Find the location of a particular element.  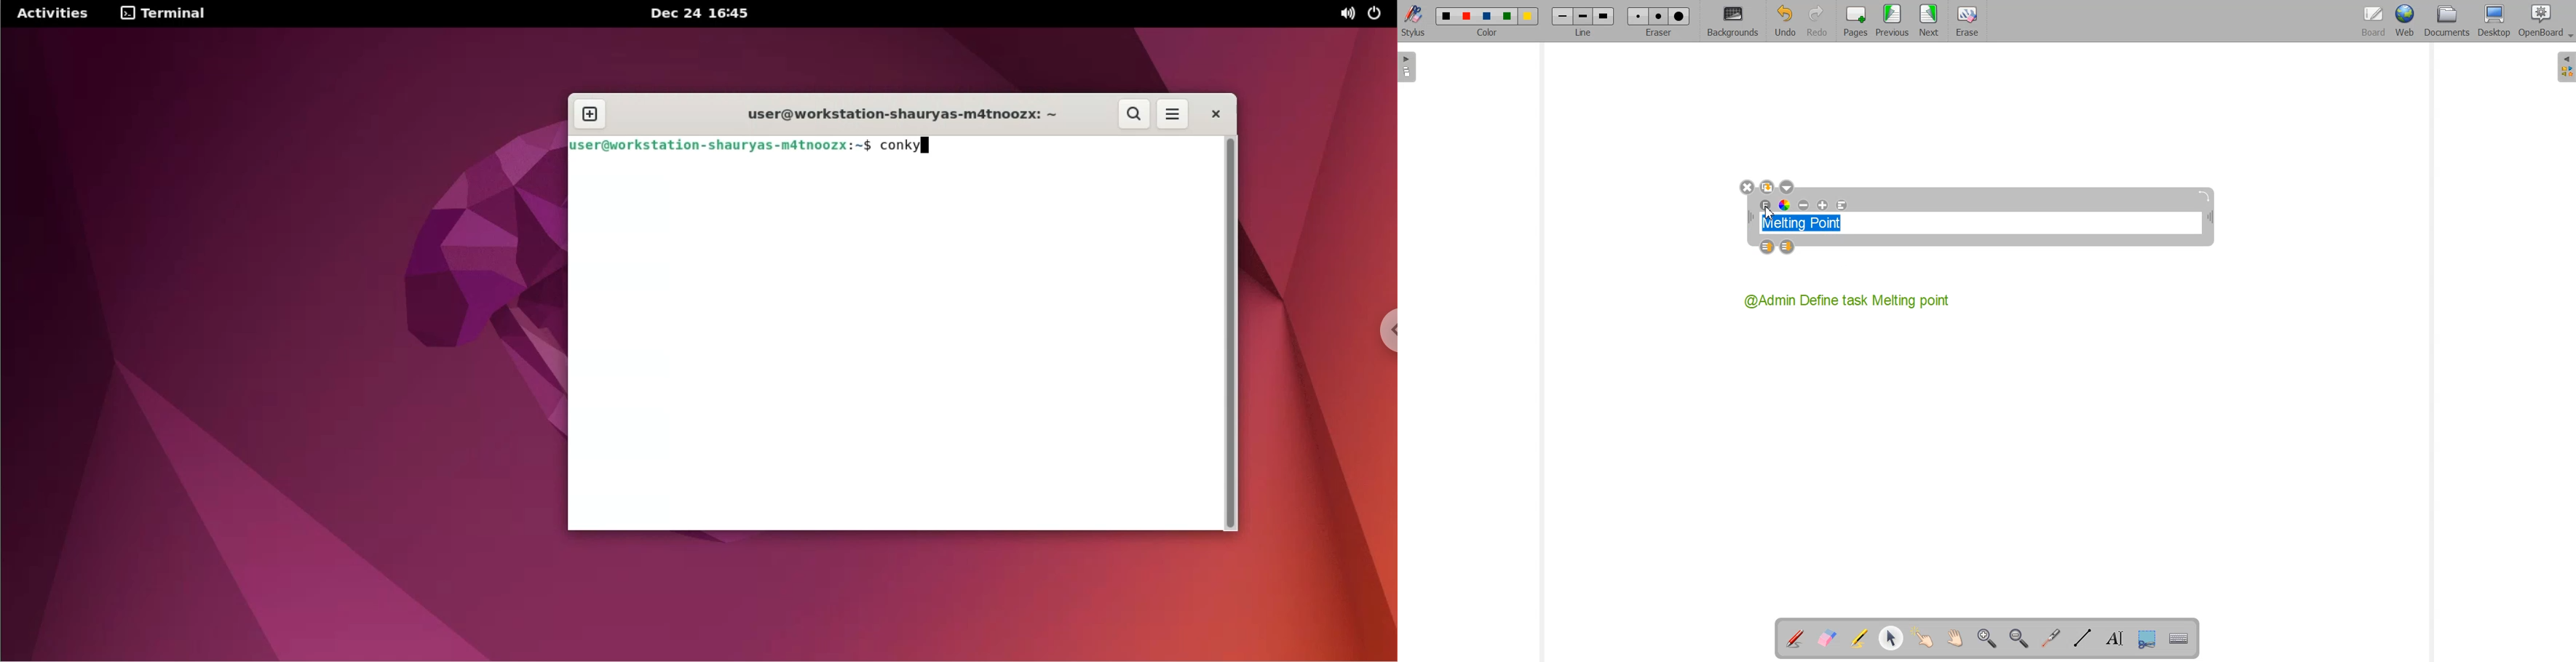

Duplicate is located at coordinates (1767, 187).